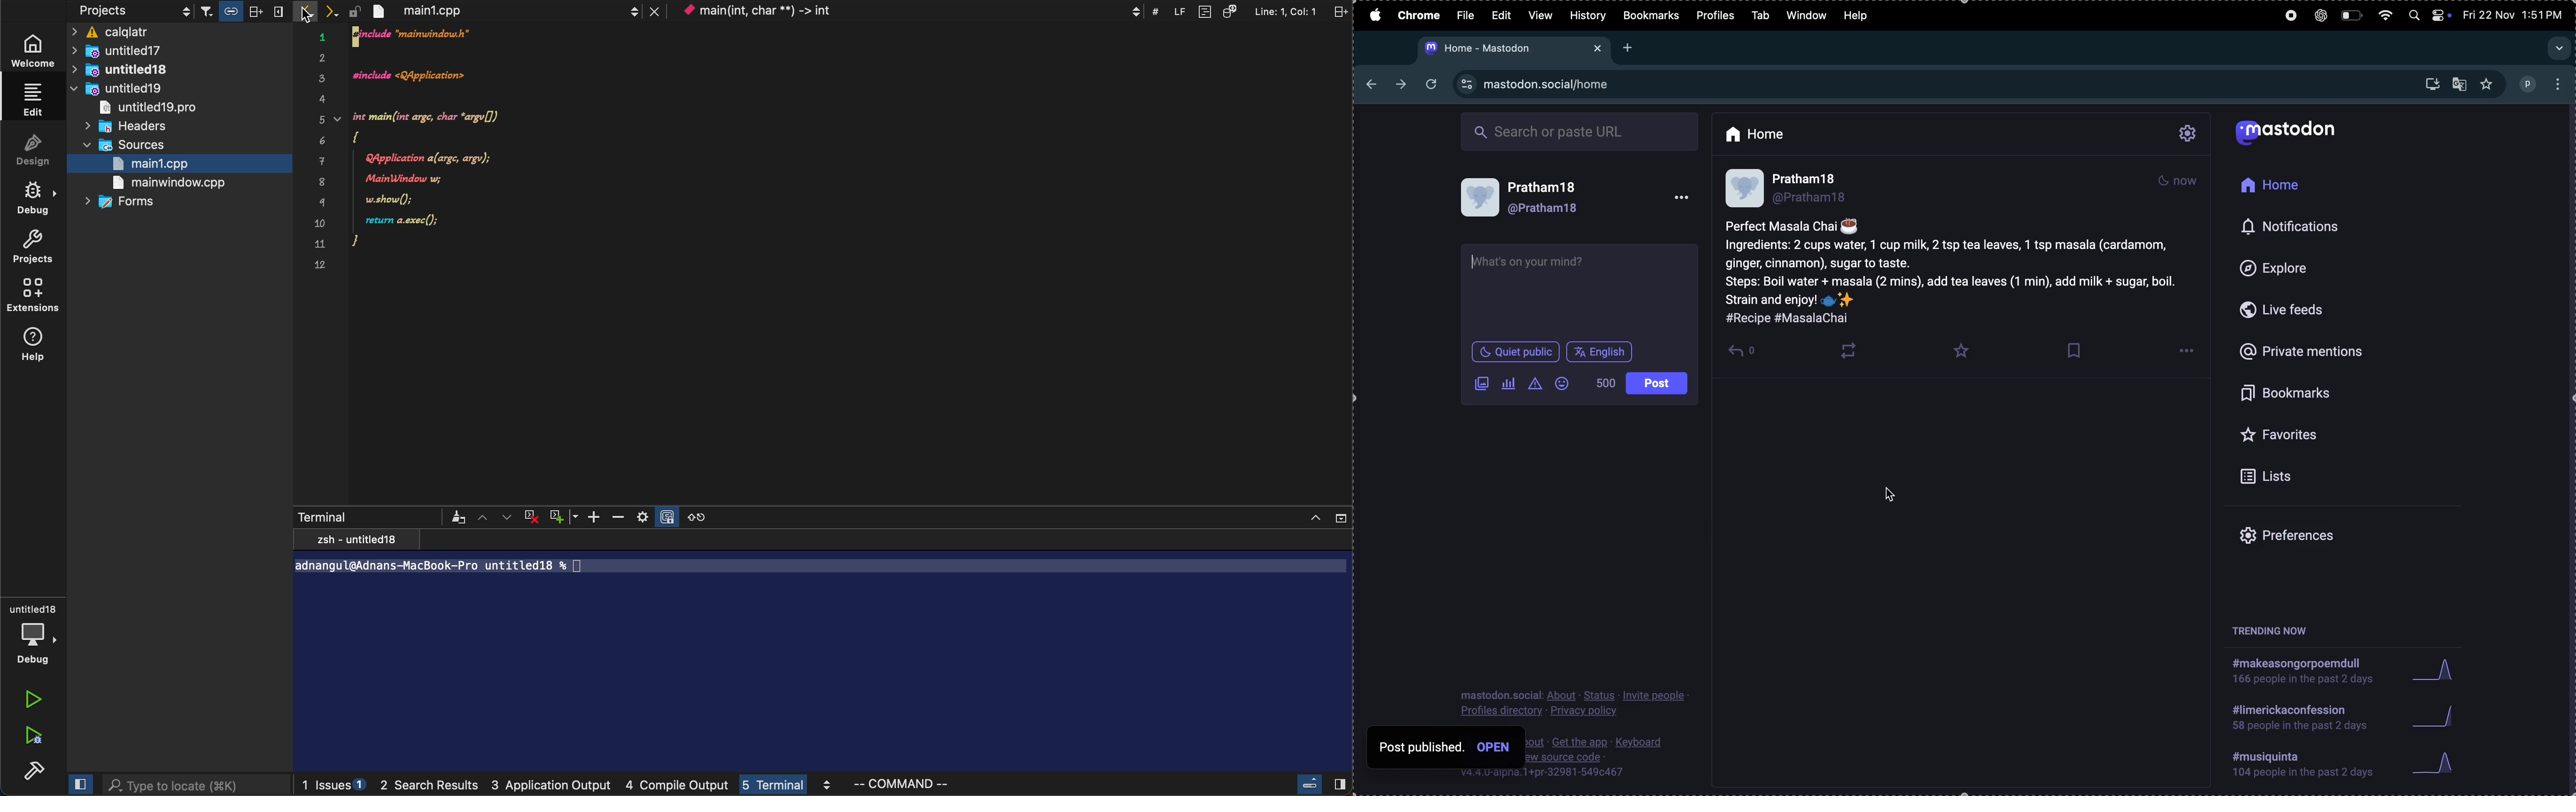 Image resolution: width=2576 pixels, height=812 pixels. What do you see at coordinates (2287, 187) in the screenshot?
I see `home` at bounding box center [2287, 187].